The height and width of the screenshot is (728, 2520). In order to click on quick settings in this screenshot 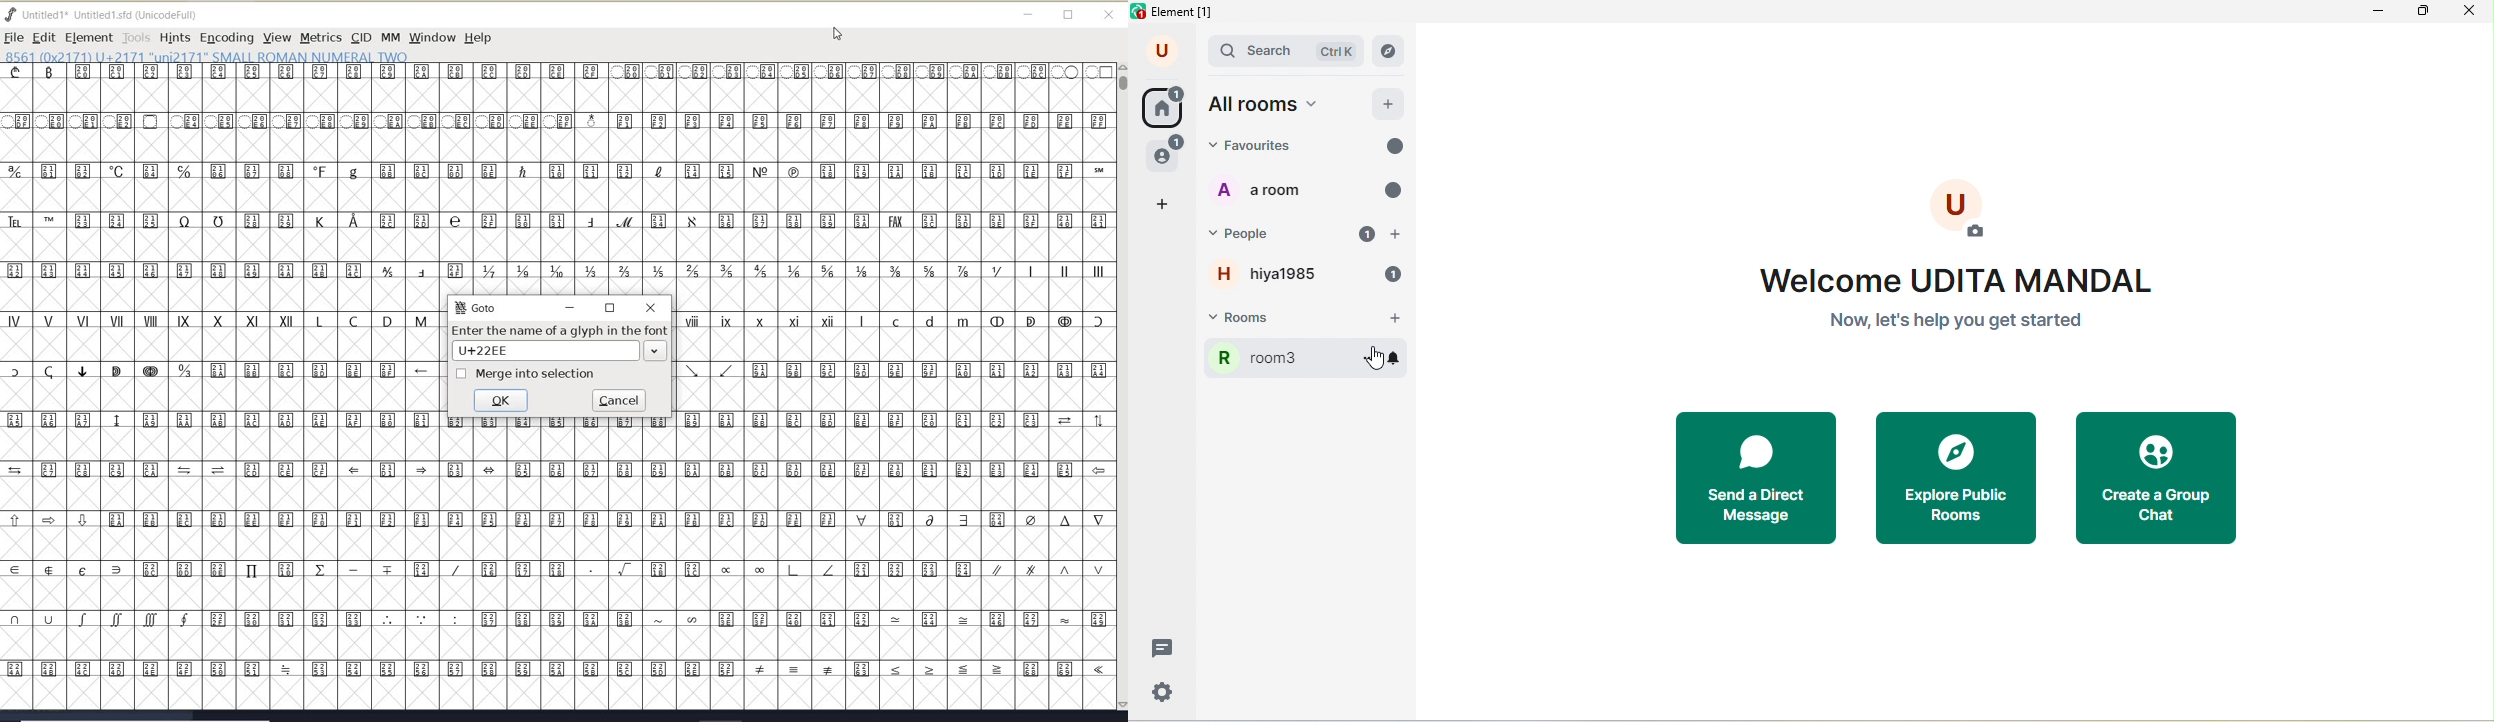, I will do `click(1164, 692)`.